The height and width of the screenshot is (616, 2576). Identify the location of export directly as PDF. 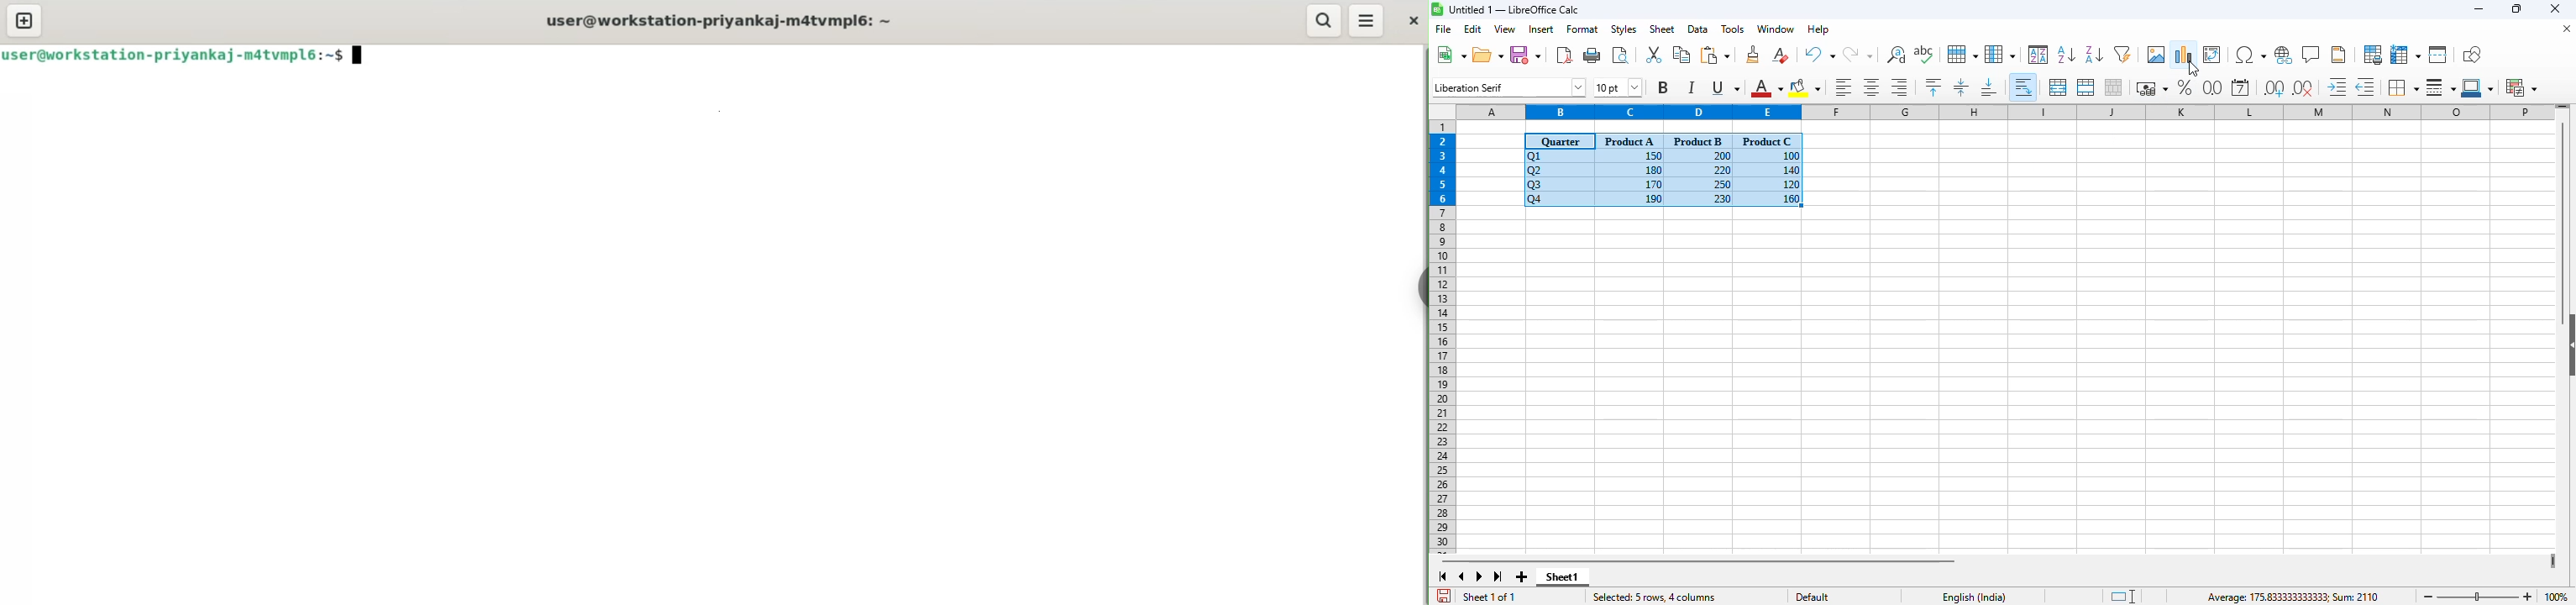
(1564, 54).